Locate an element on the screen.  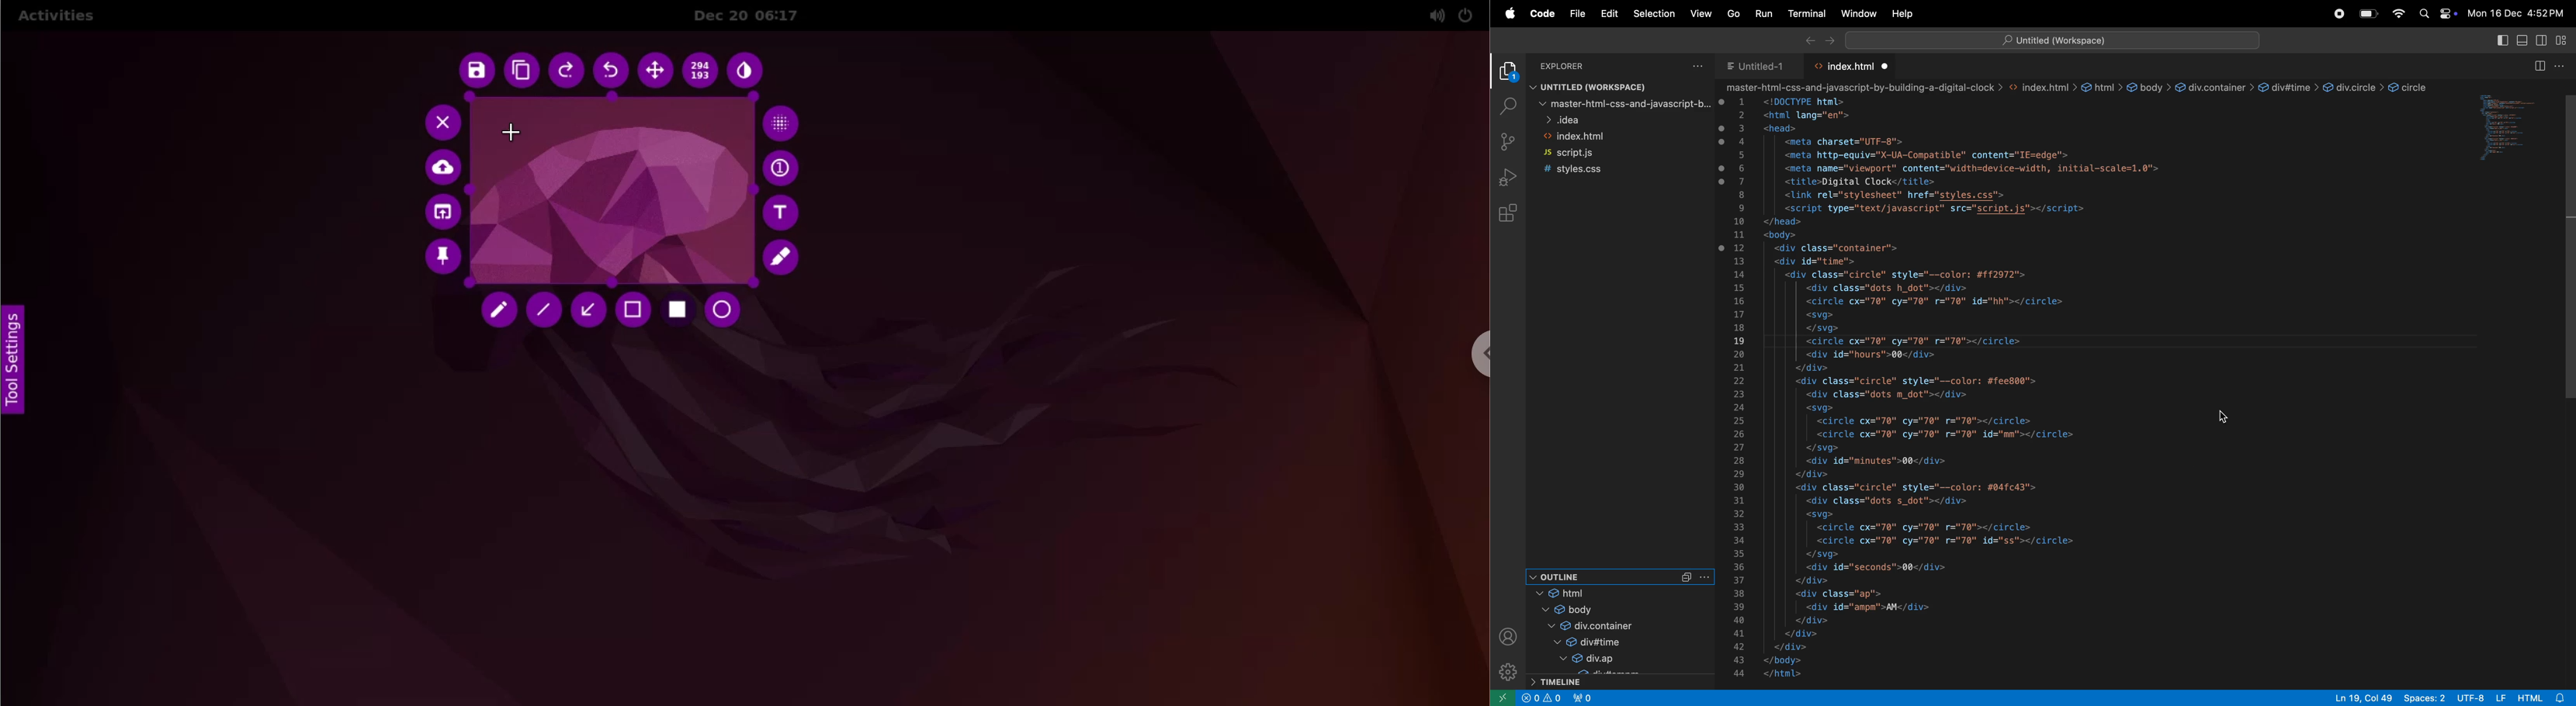
marker is located at coordinates (784, 258).